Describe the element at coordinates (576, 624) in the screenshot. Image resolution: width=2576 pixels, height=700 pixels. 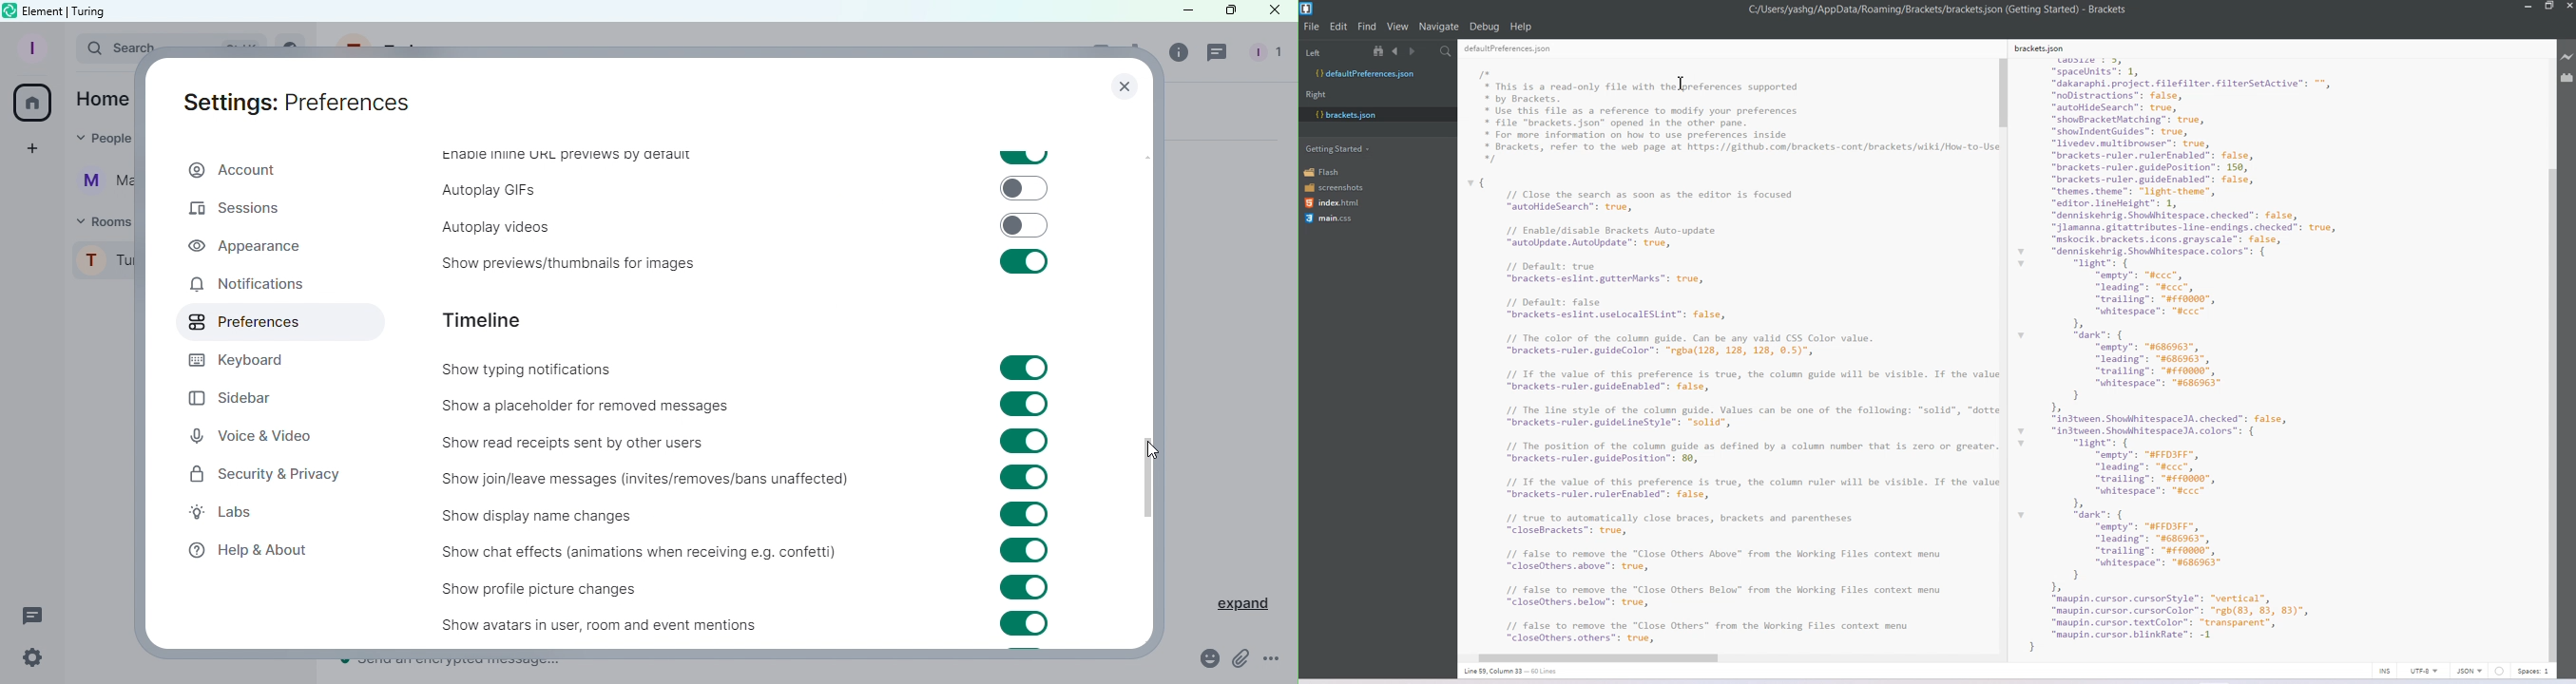
I see `Show avatars in user. room and event mentions` at that location.